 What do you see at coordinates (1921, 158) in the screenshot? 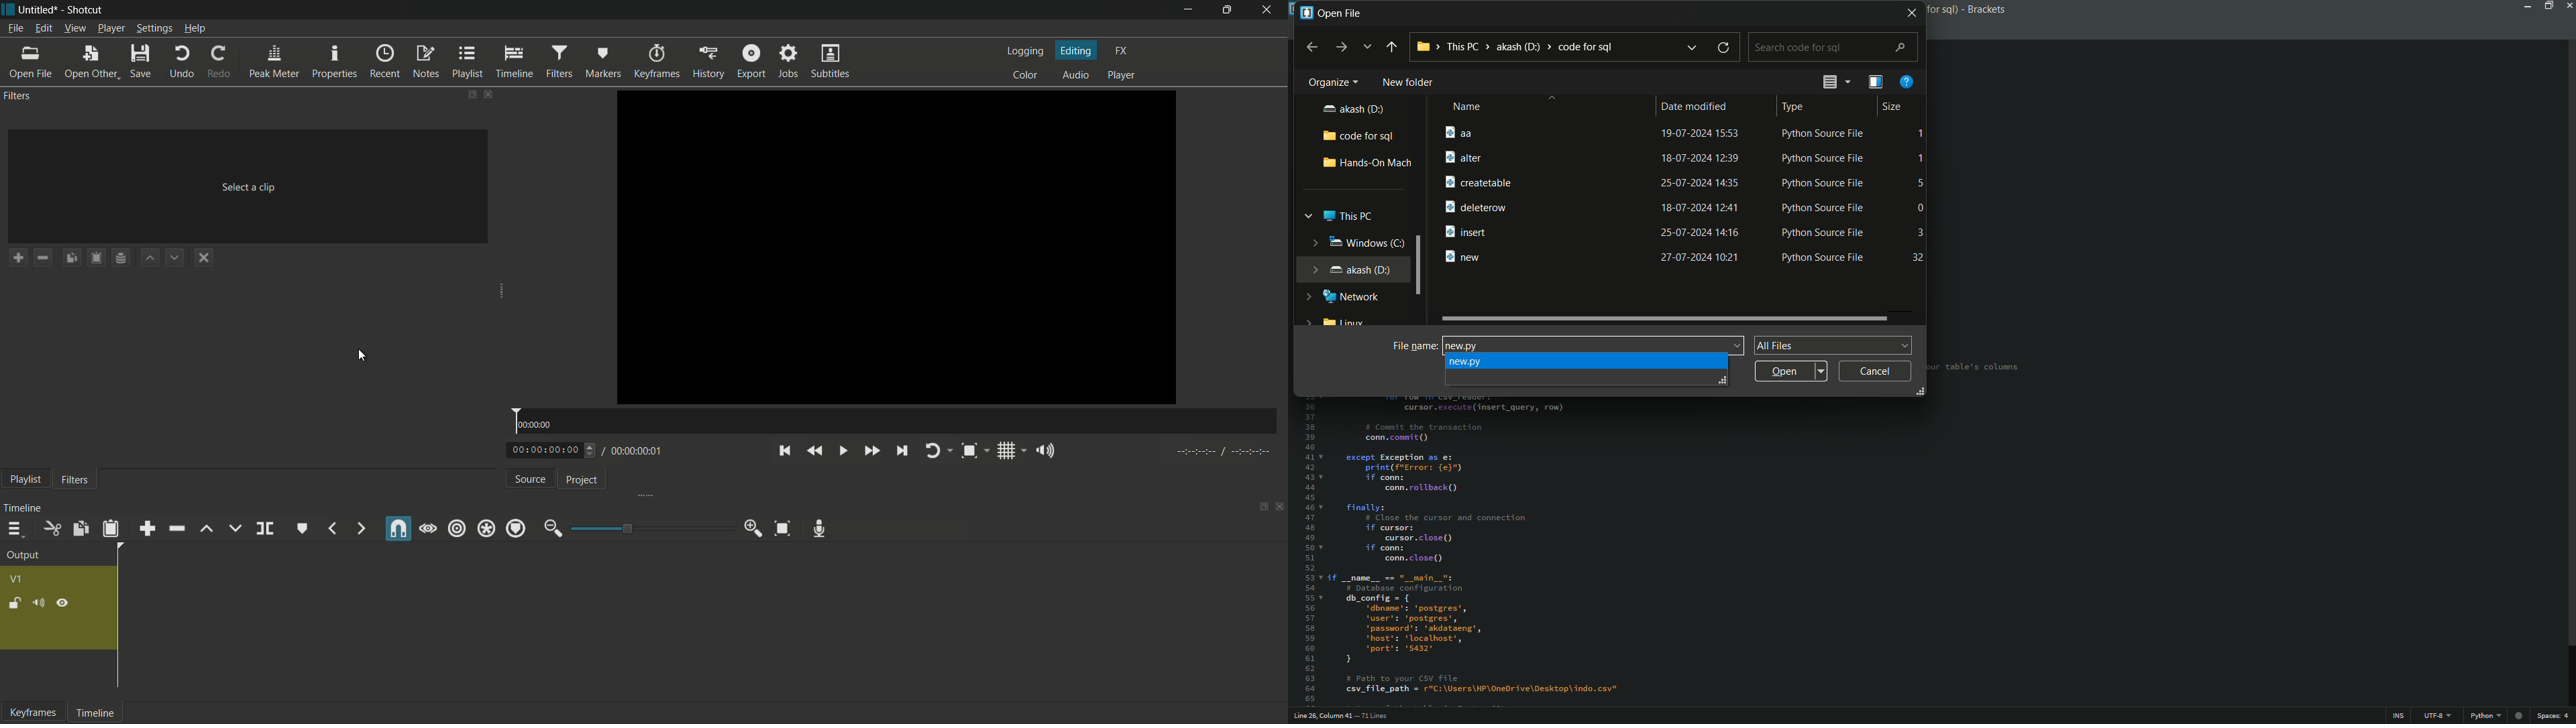
I see `1` at bounding box center [1921, 158].